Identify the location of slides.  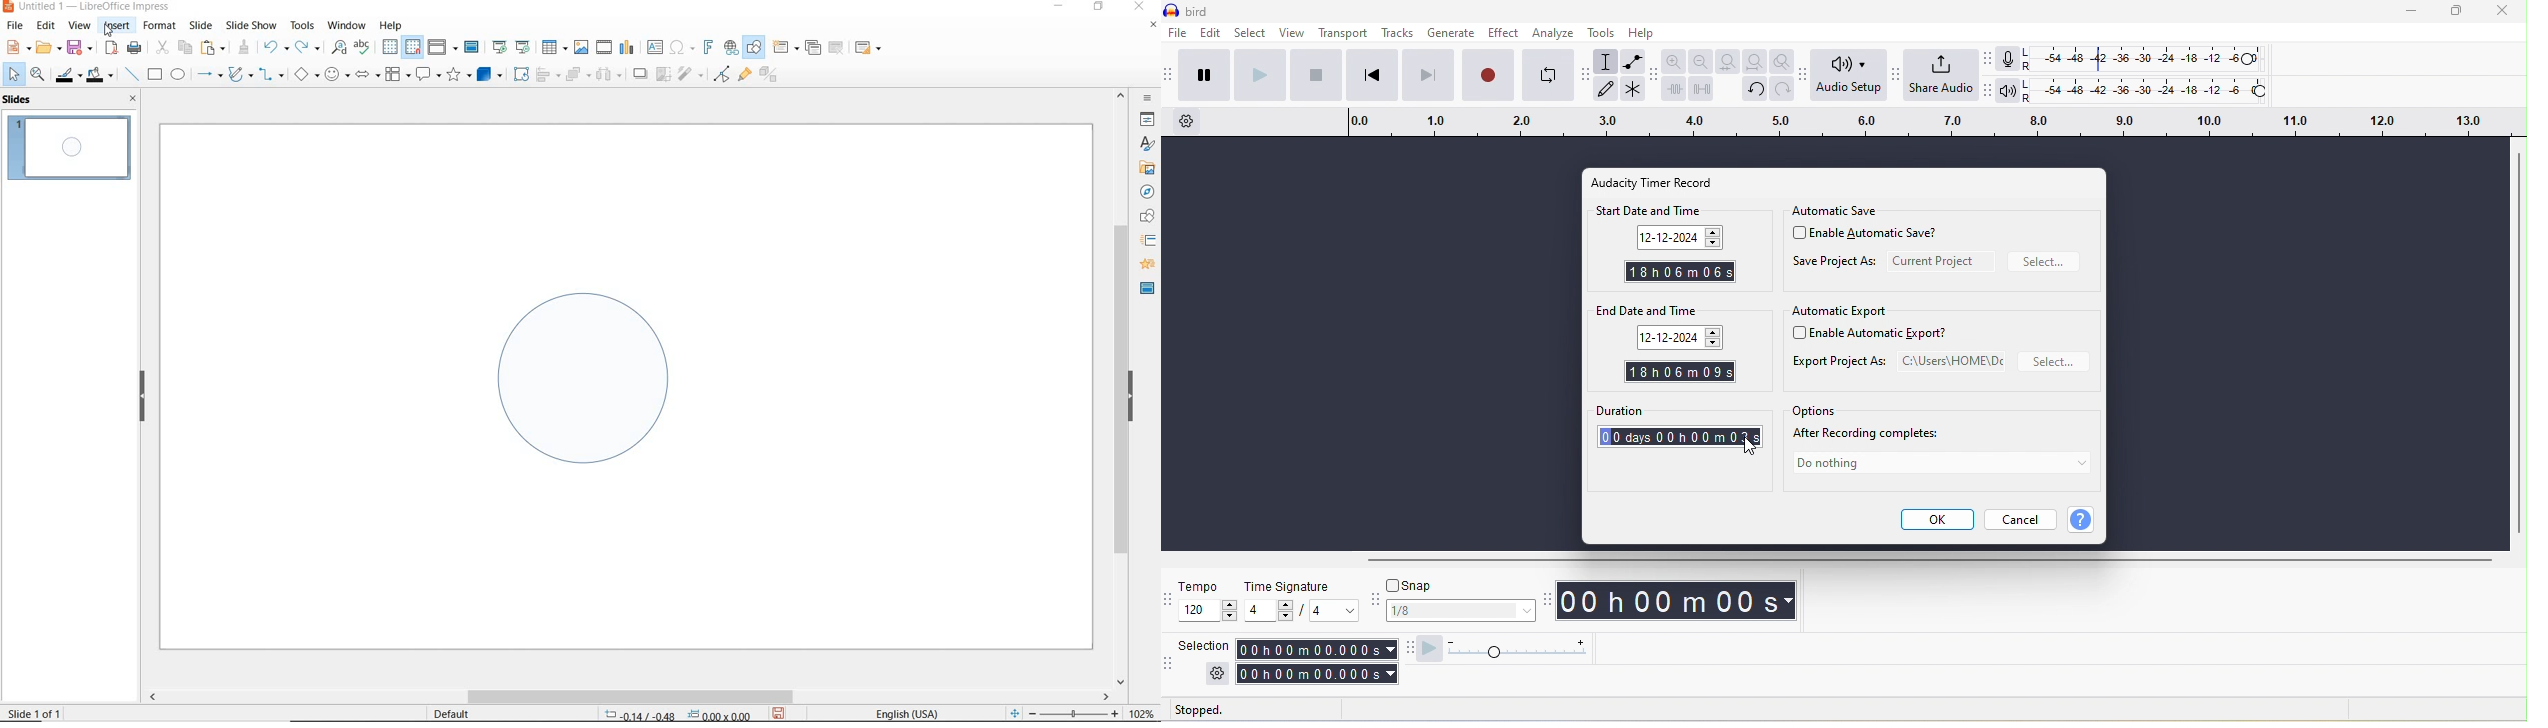
(20, 100).